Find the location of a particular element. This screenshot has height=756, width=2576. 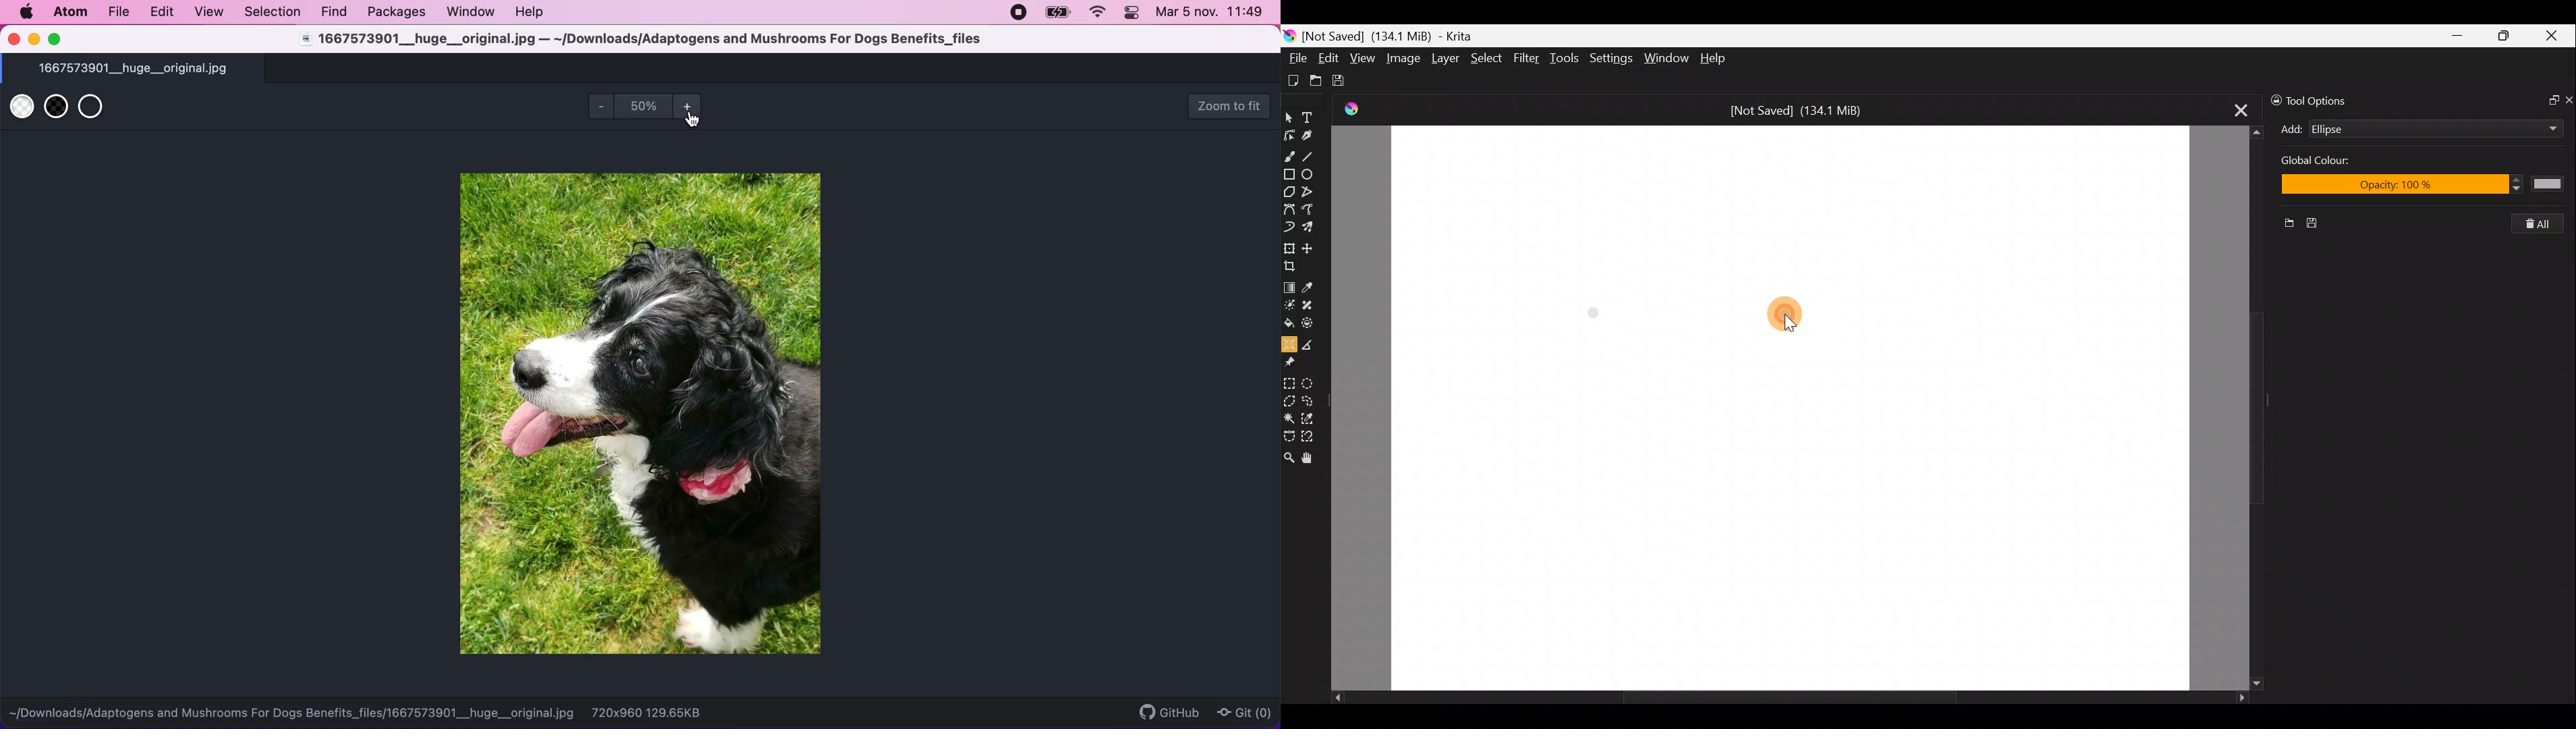

close is located at coordinates (14, 40).